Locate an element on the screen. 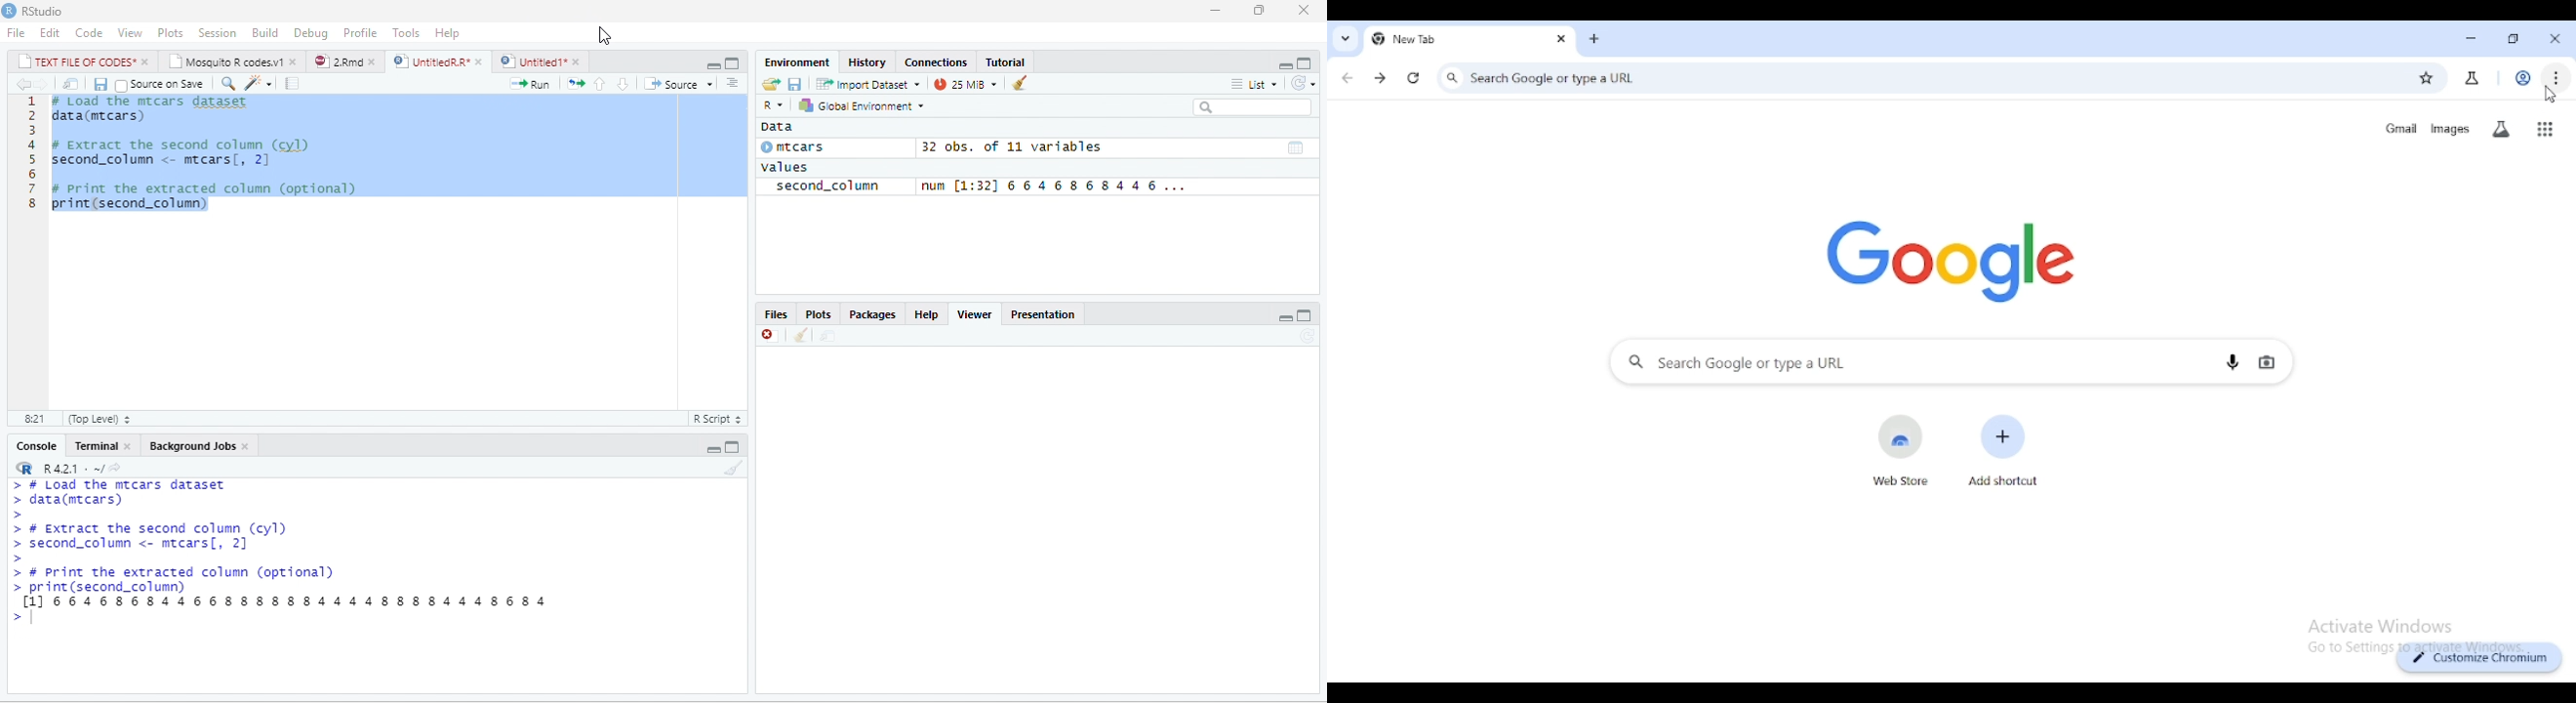  Tutorial is located at coordinates (1004, 60).